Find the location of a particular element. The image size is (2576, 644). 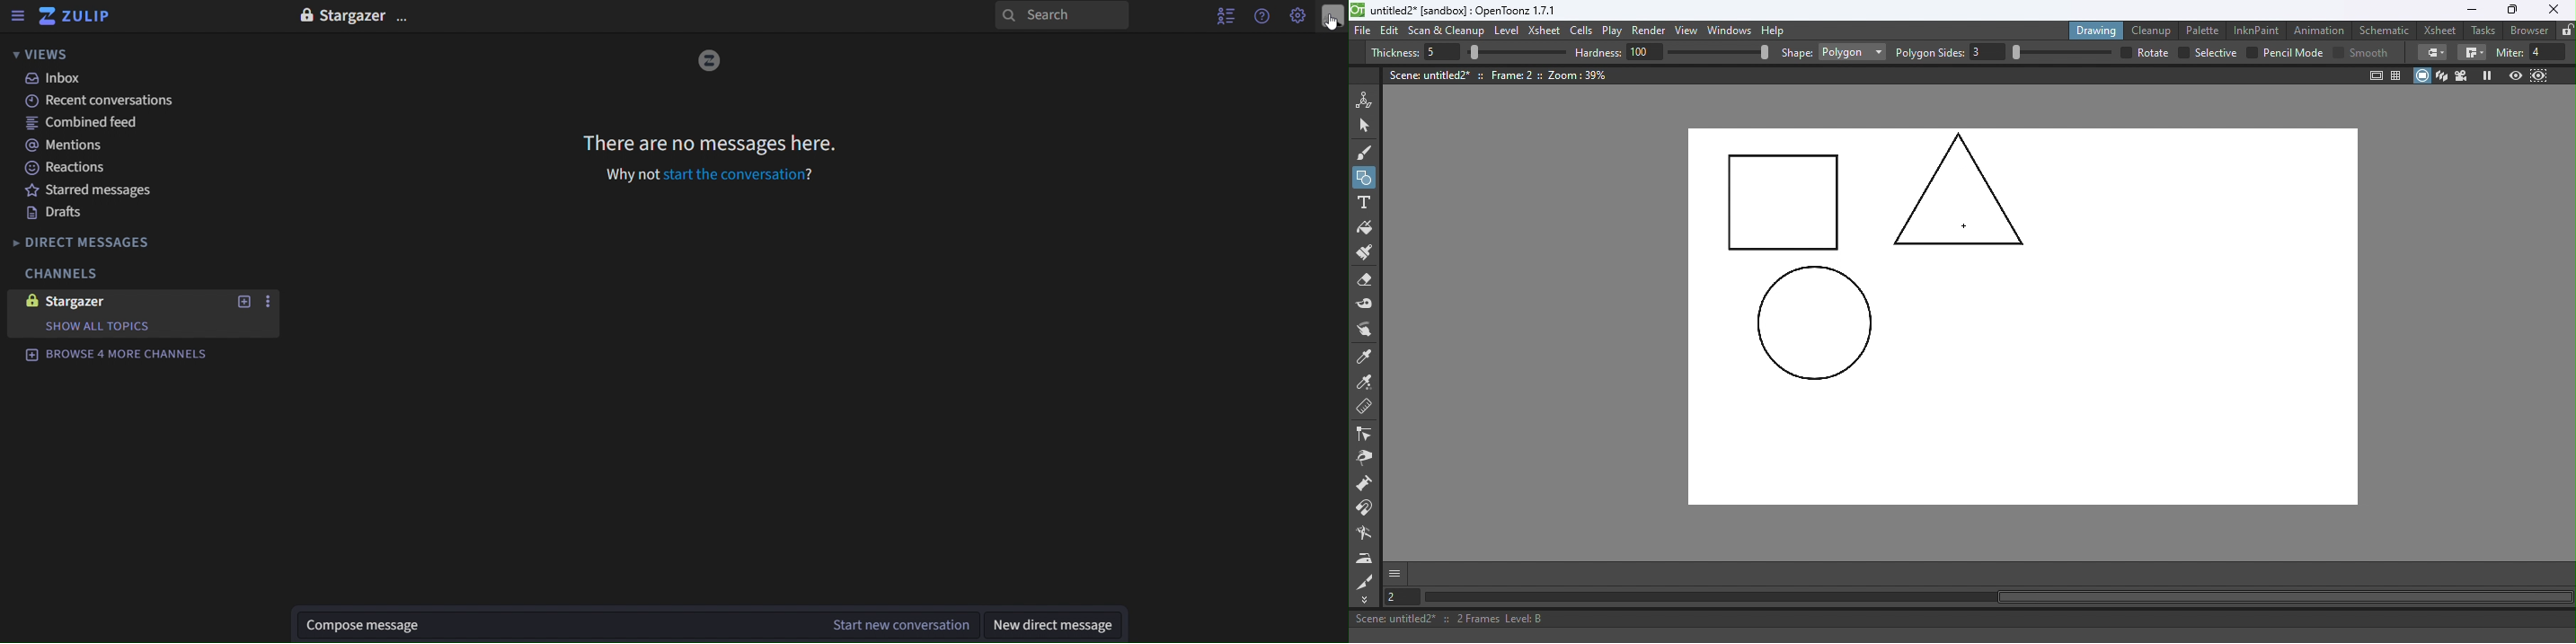

combined feed is located at coordinates (94, 124).